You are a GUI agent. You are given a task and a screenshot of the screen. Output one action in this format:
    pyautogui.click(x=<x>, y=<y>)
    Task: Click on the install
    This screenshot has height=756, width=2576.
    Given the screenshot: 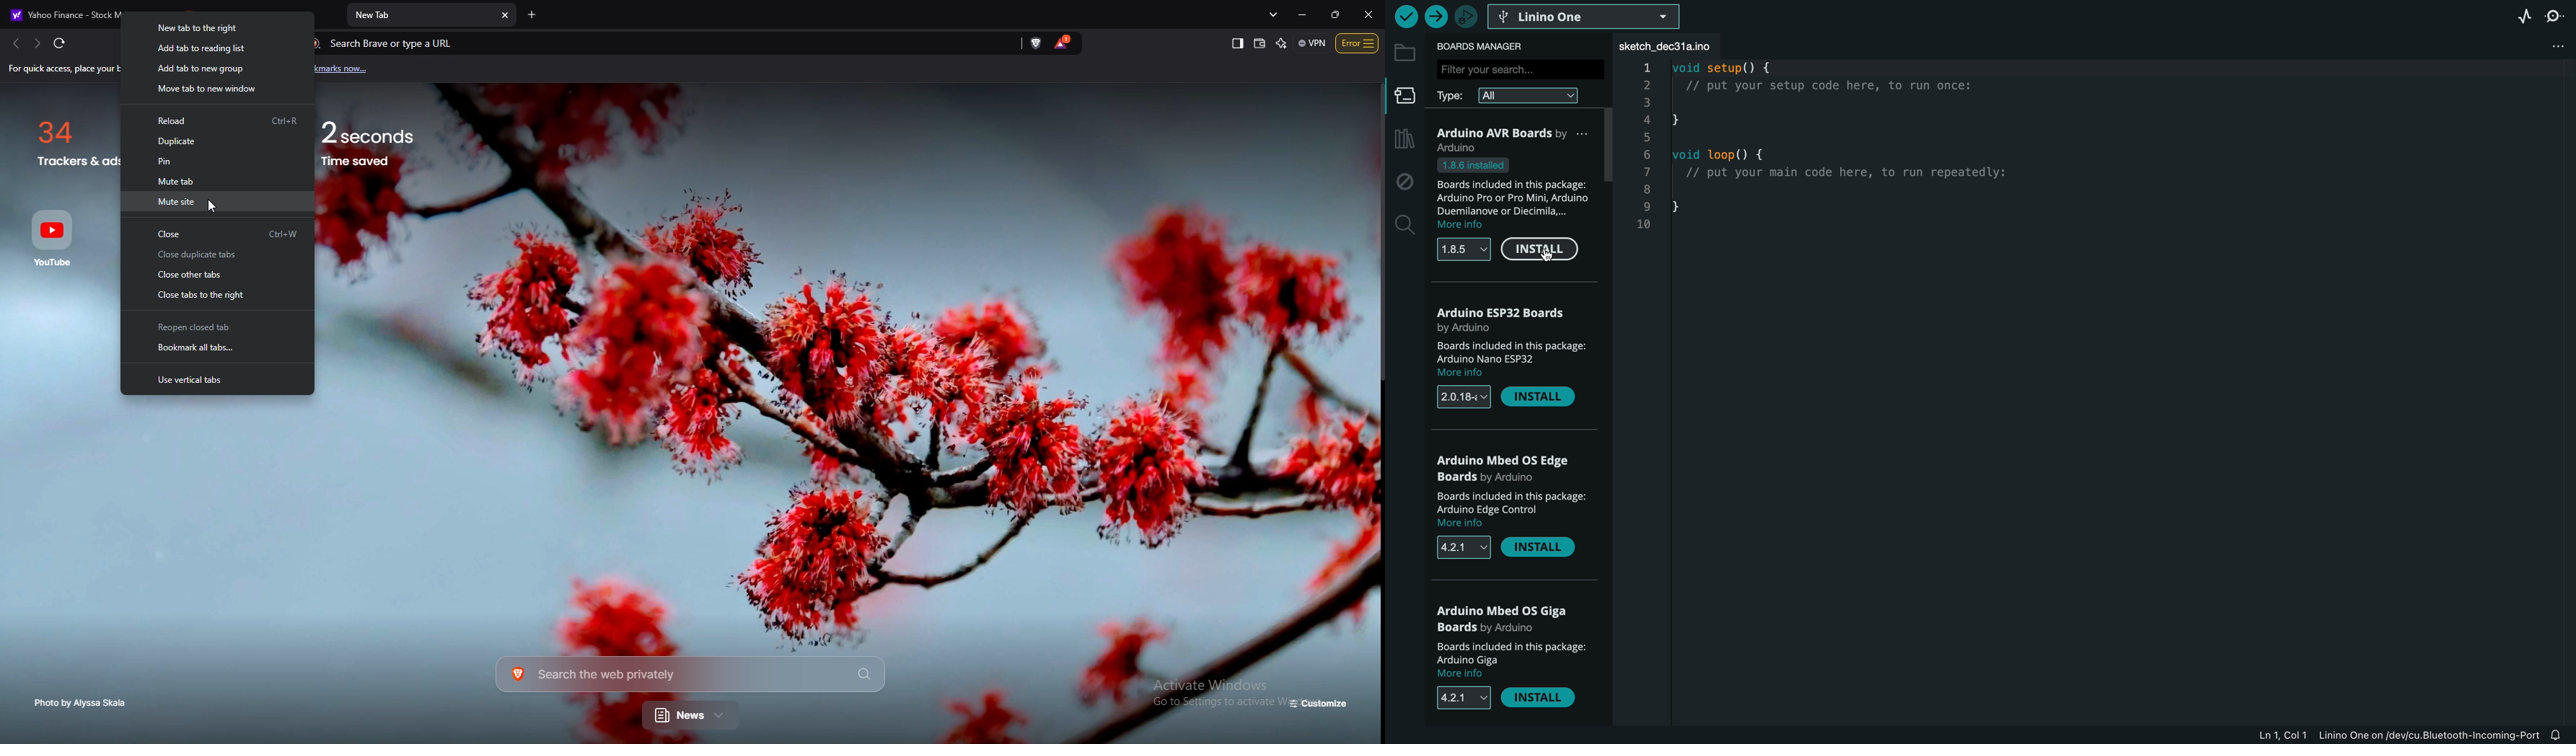 What is the action you would take?
    pyautogui.click(x=1538, y=398)
    